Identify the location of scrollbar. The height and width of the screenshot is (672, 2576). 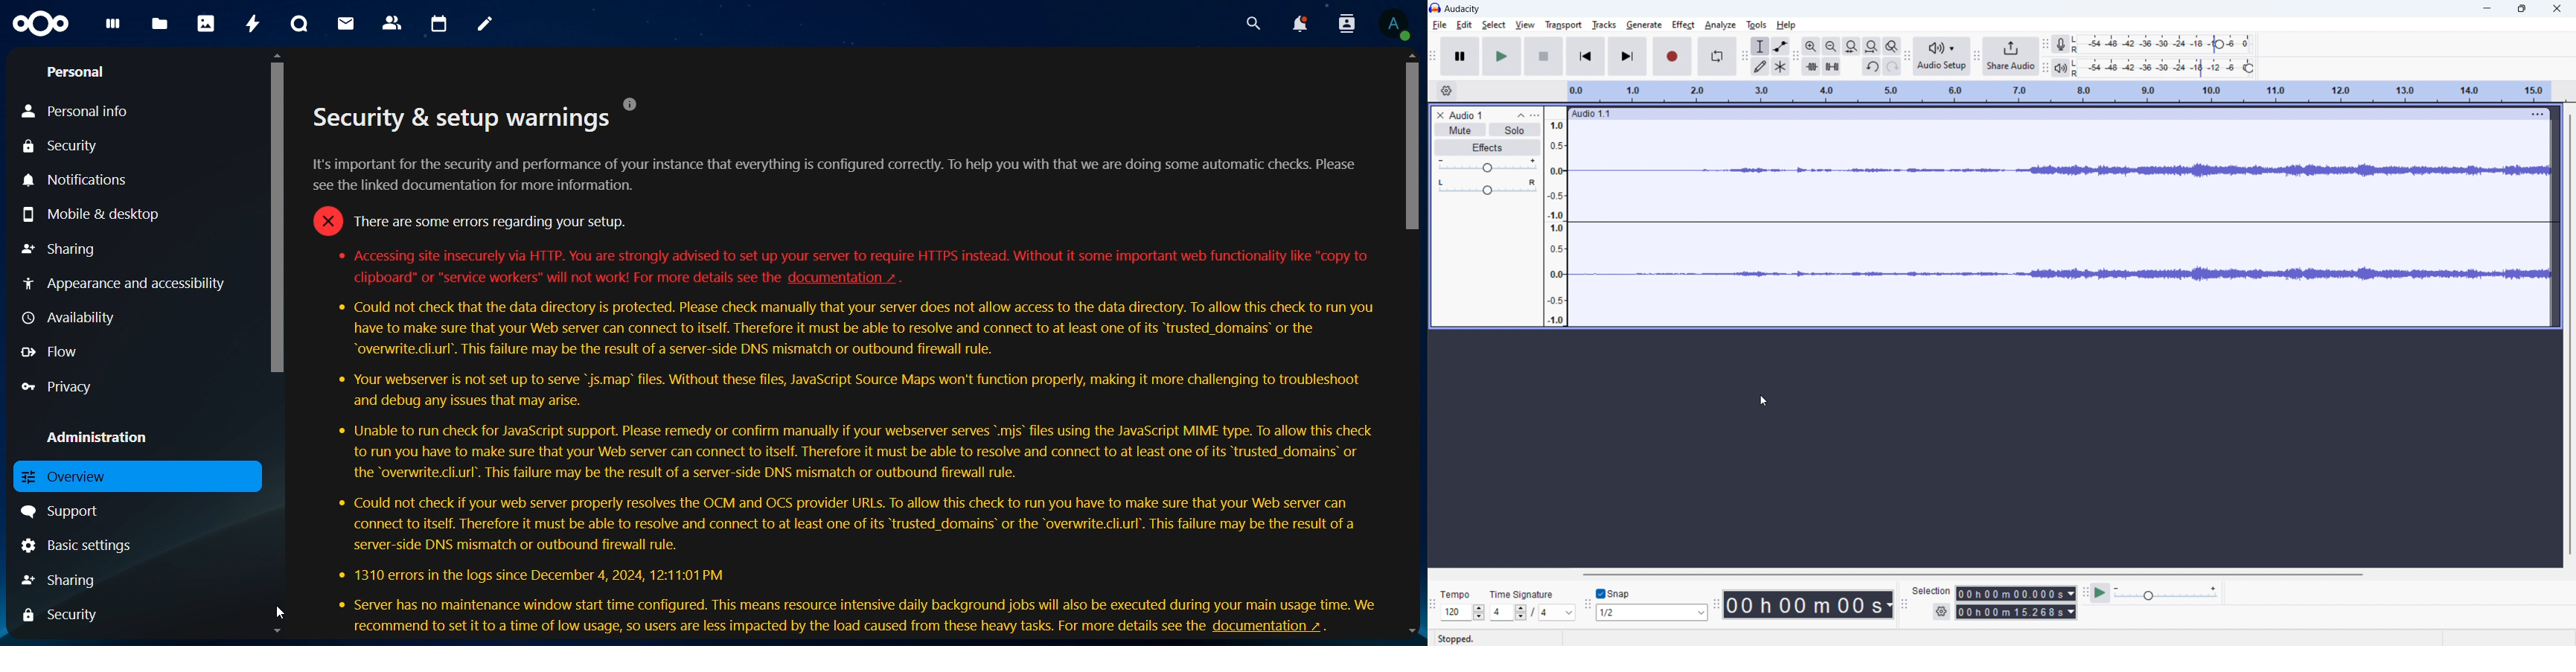
(1411, 345).